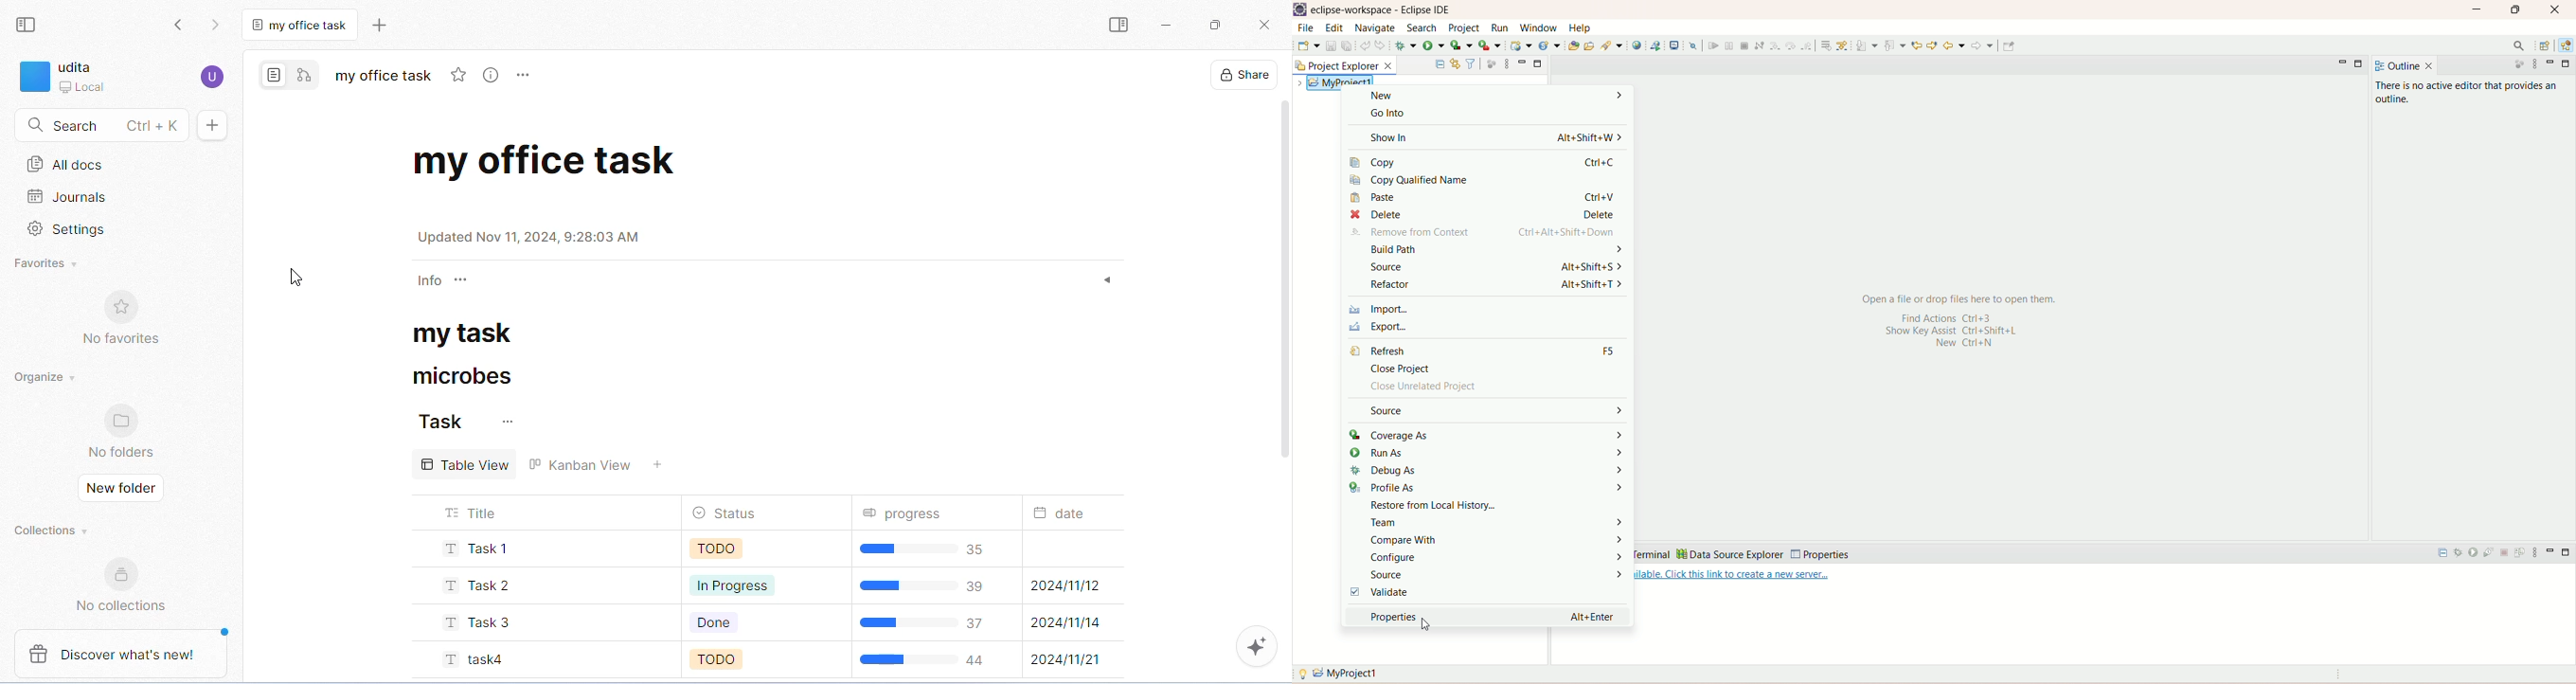 This screenshot has width=2576, height=700. I want to click on save all, so click(1347, 47).